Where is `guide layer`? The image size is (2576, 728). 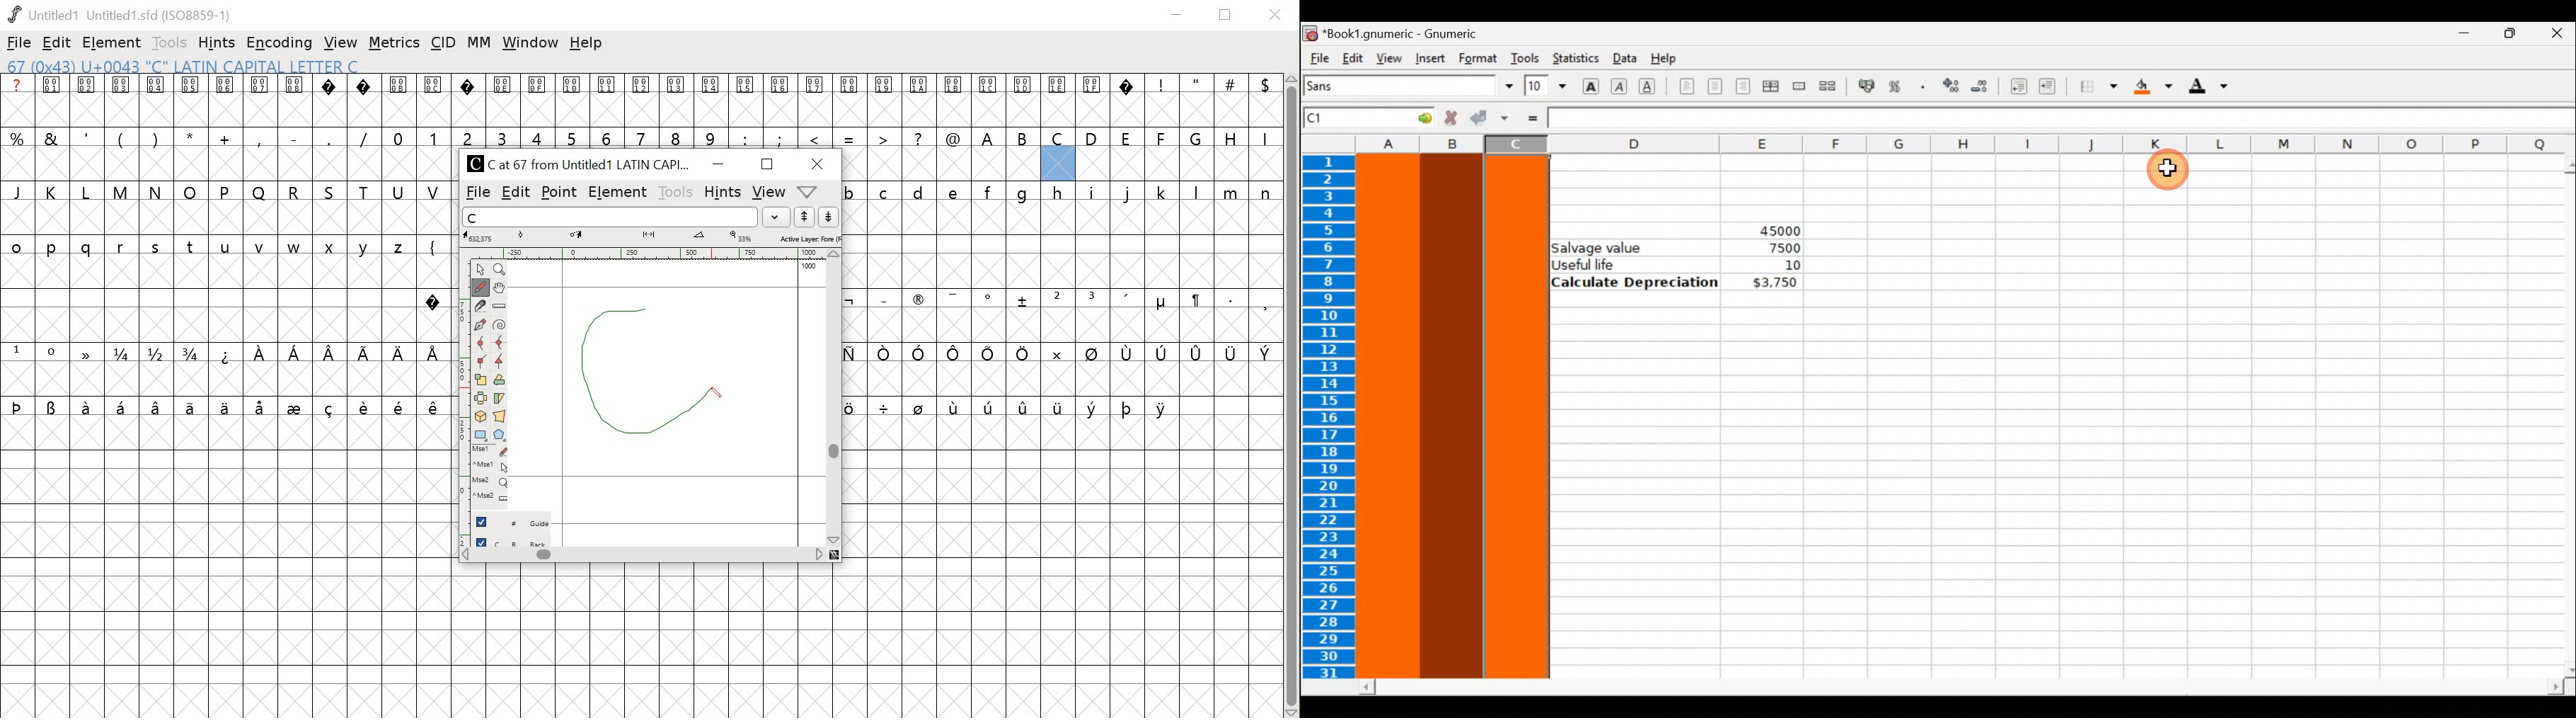 guide layer is located at coordinates (514, 520).